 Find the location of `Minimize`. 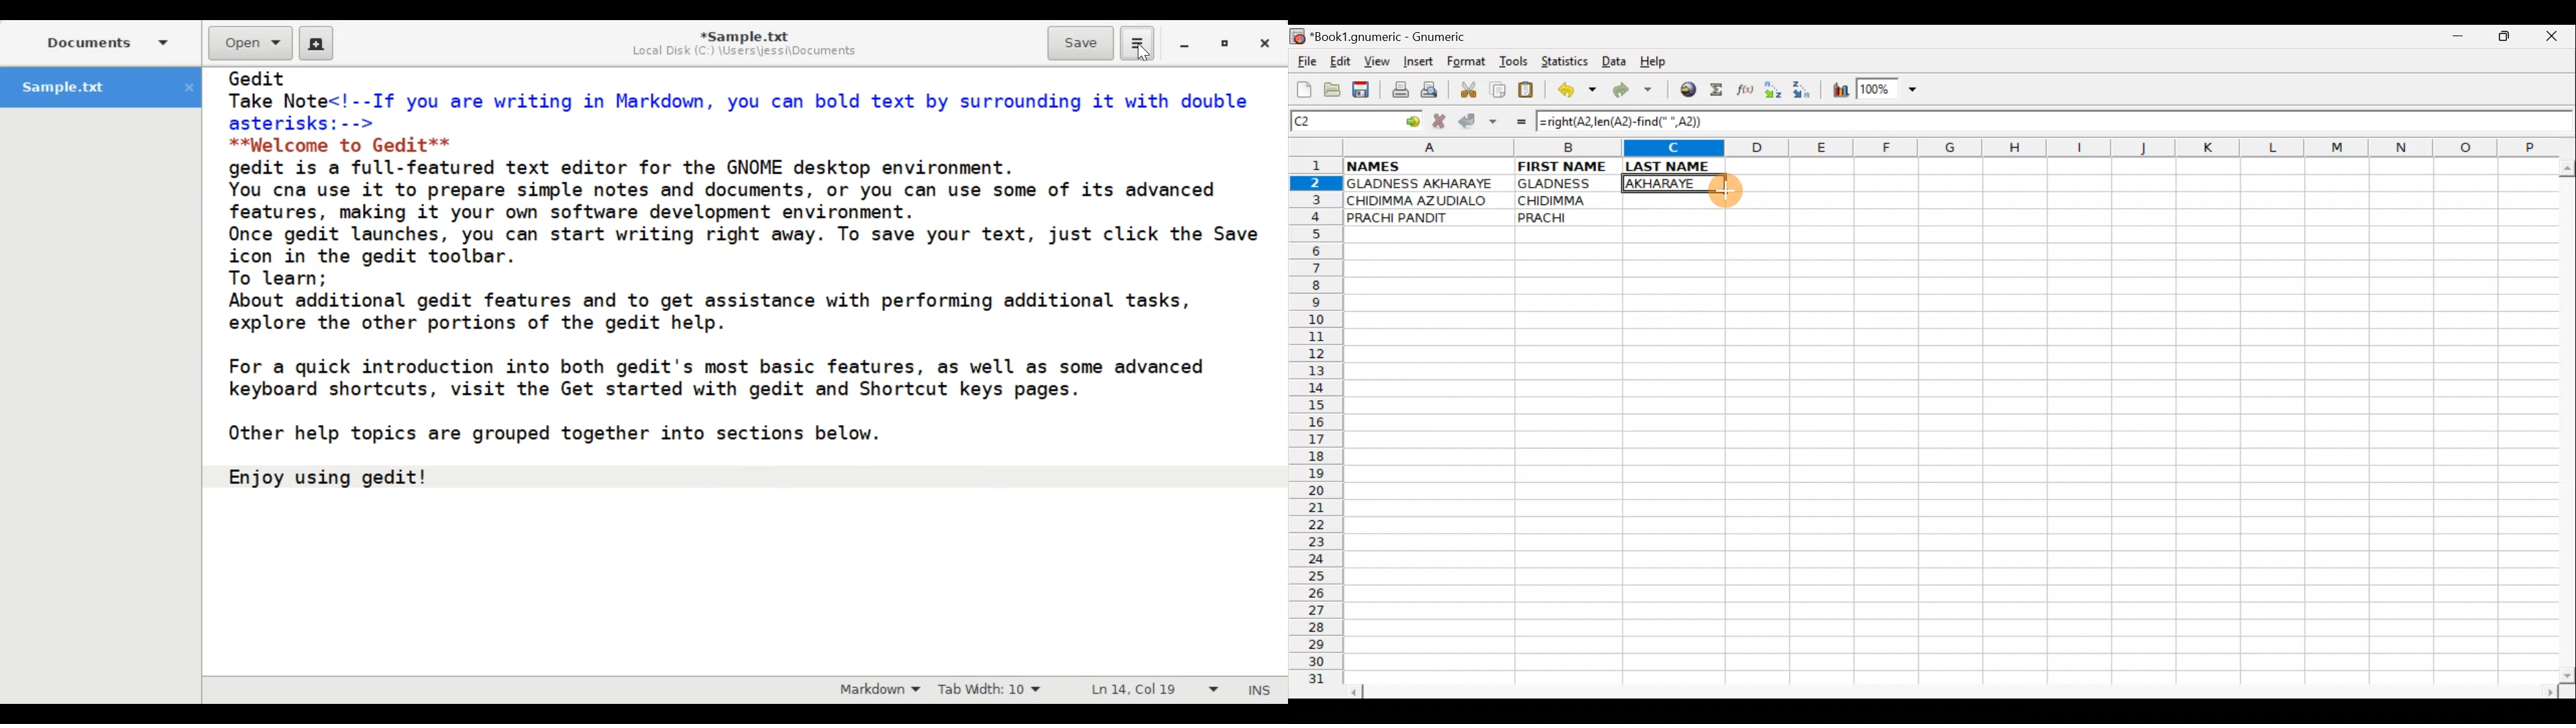

Minimize is located at coordinates (2455, 40).